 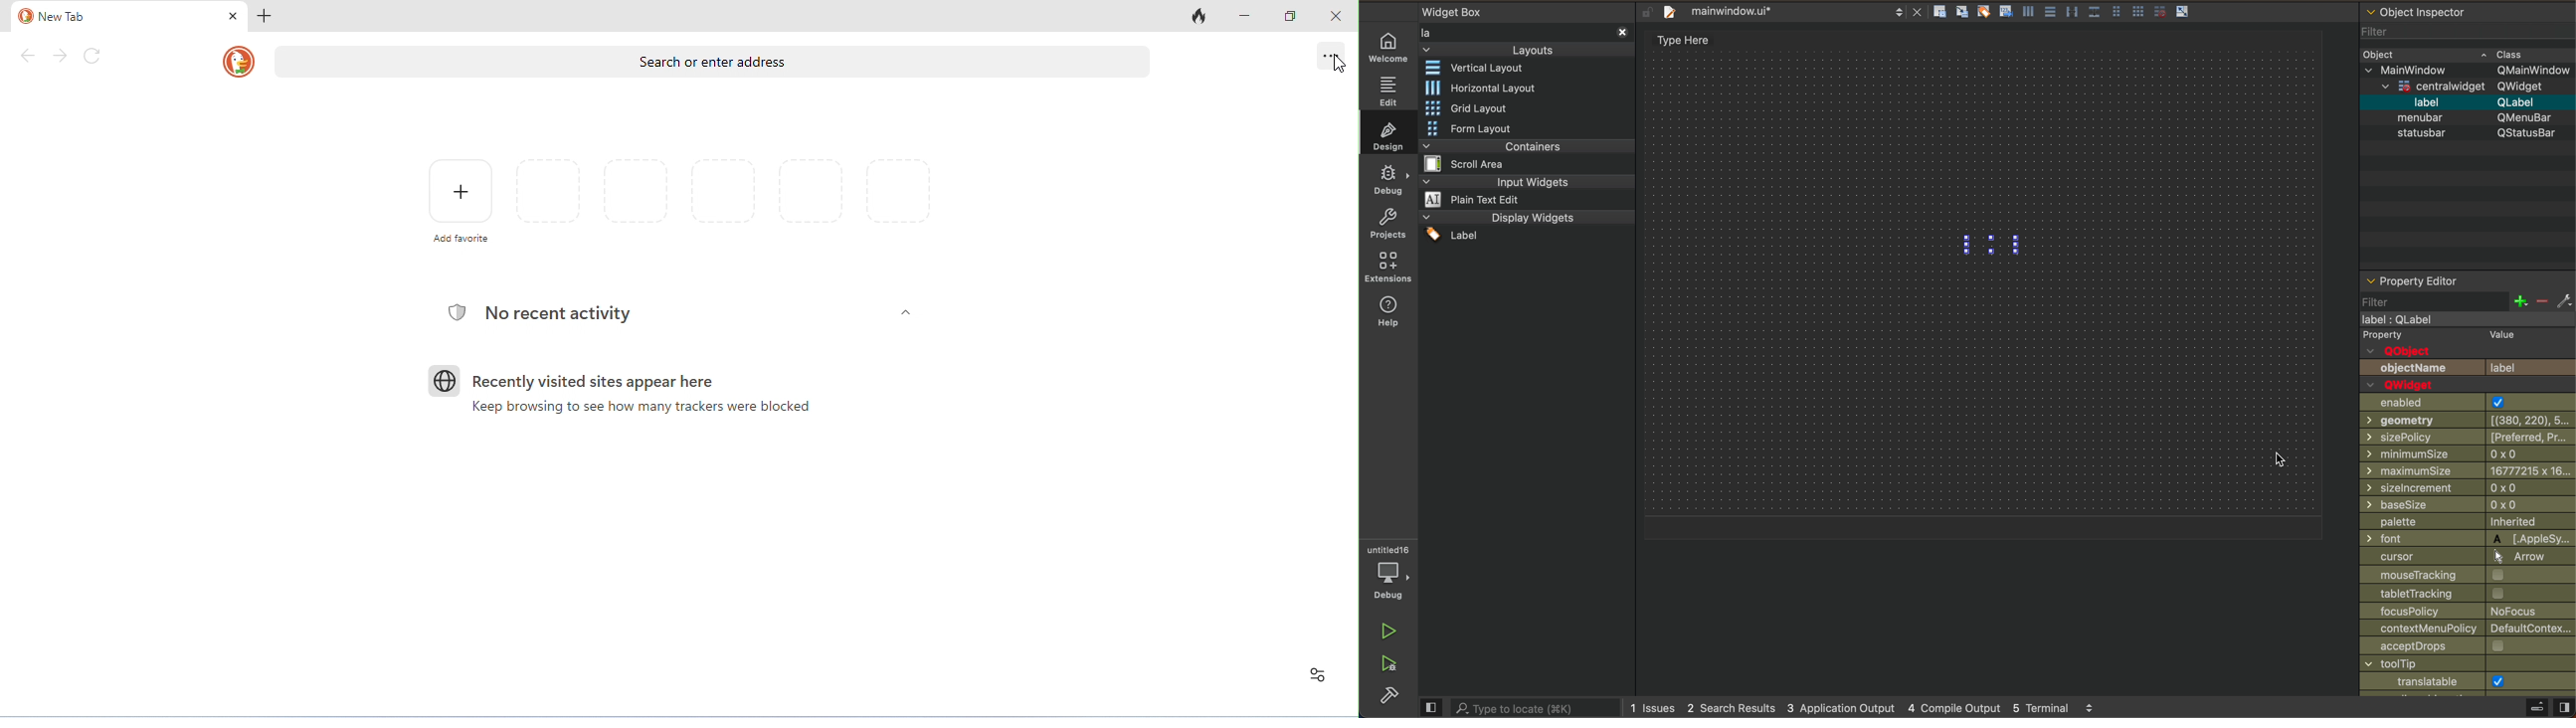 I want to click on q object, so click(x=2421, y=352).